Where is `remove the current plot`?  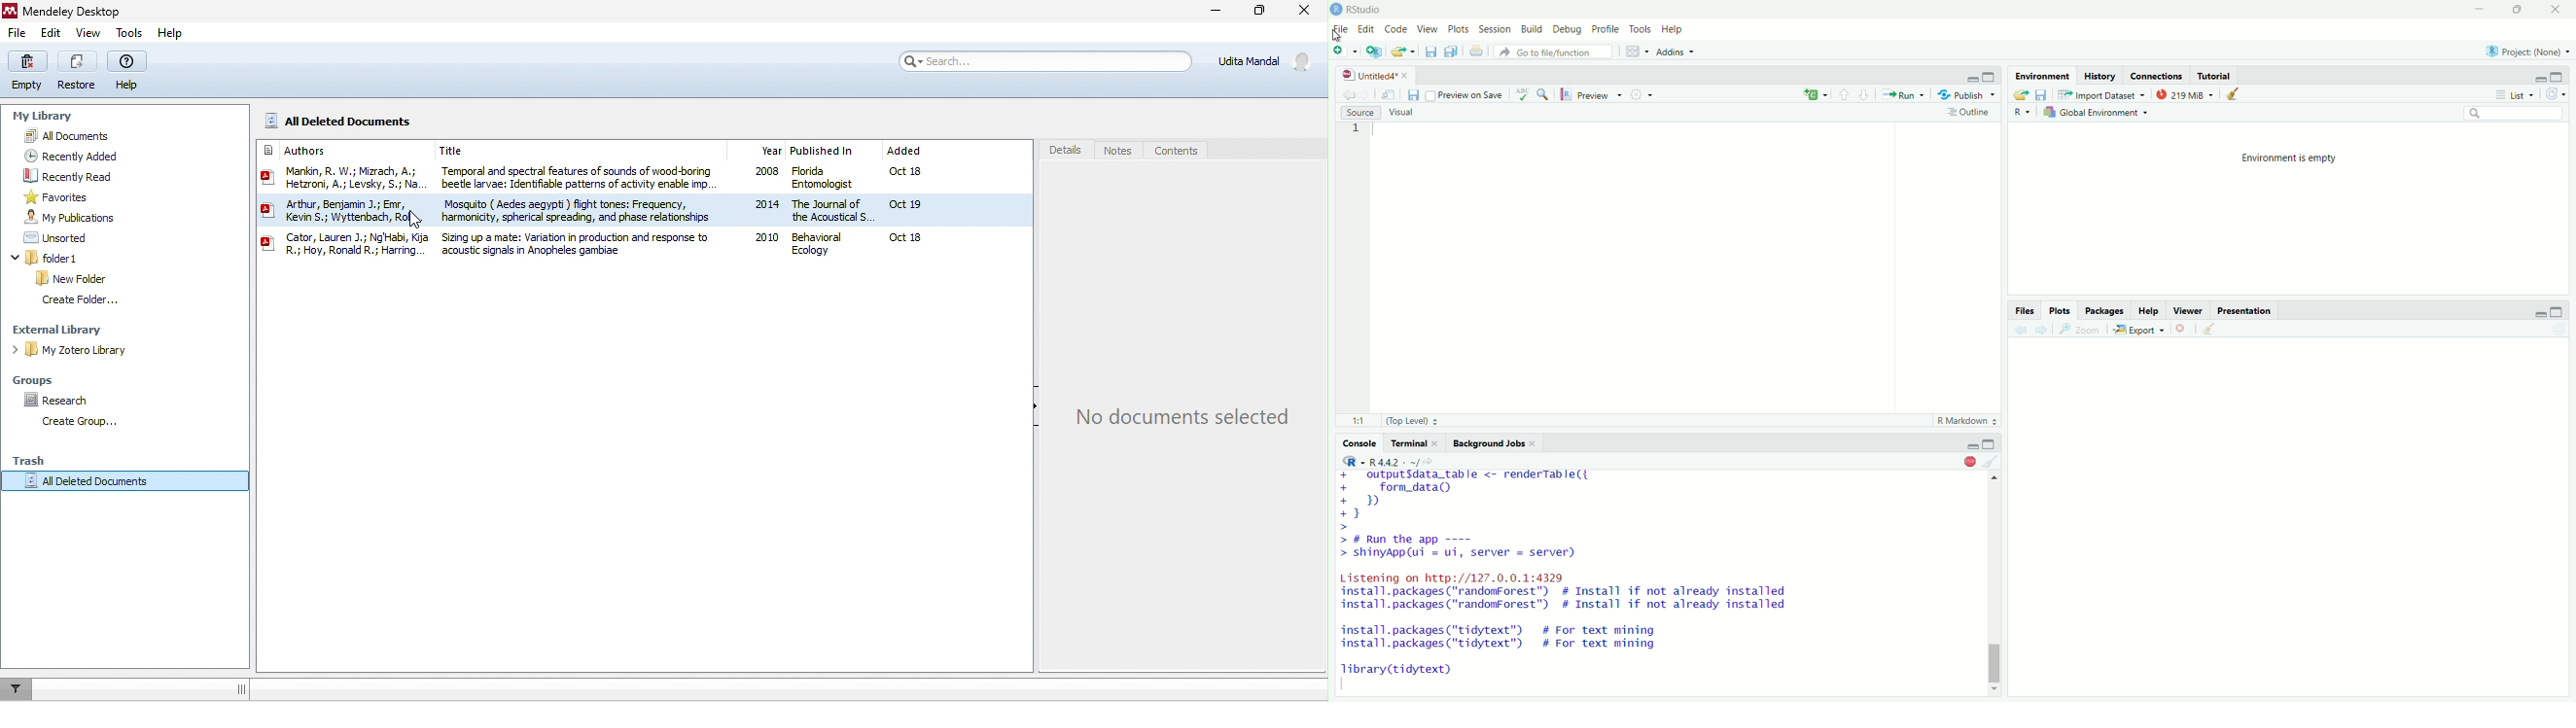
remove the current plot is located at coordinates (2184, 330).